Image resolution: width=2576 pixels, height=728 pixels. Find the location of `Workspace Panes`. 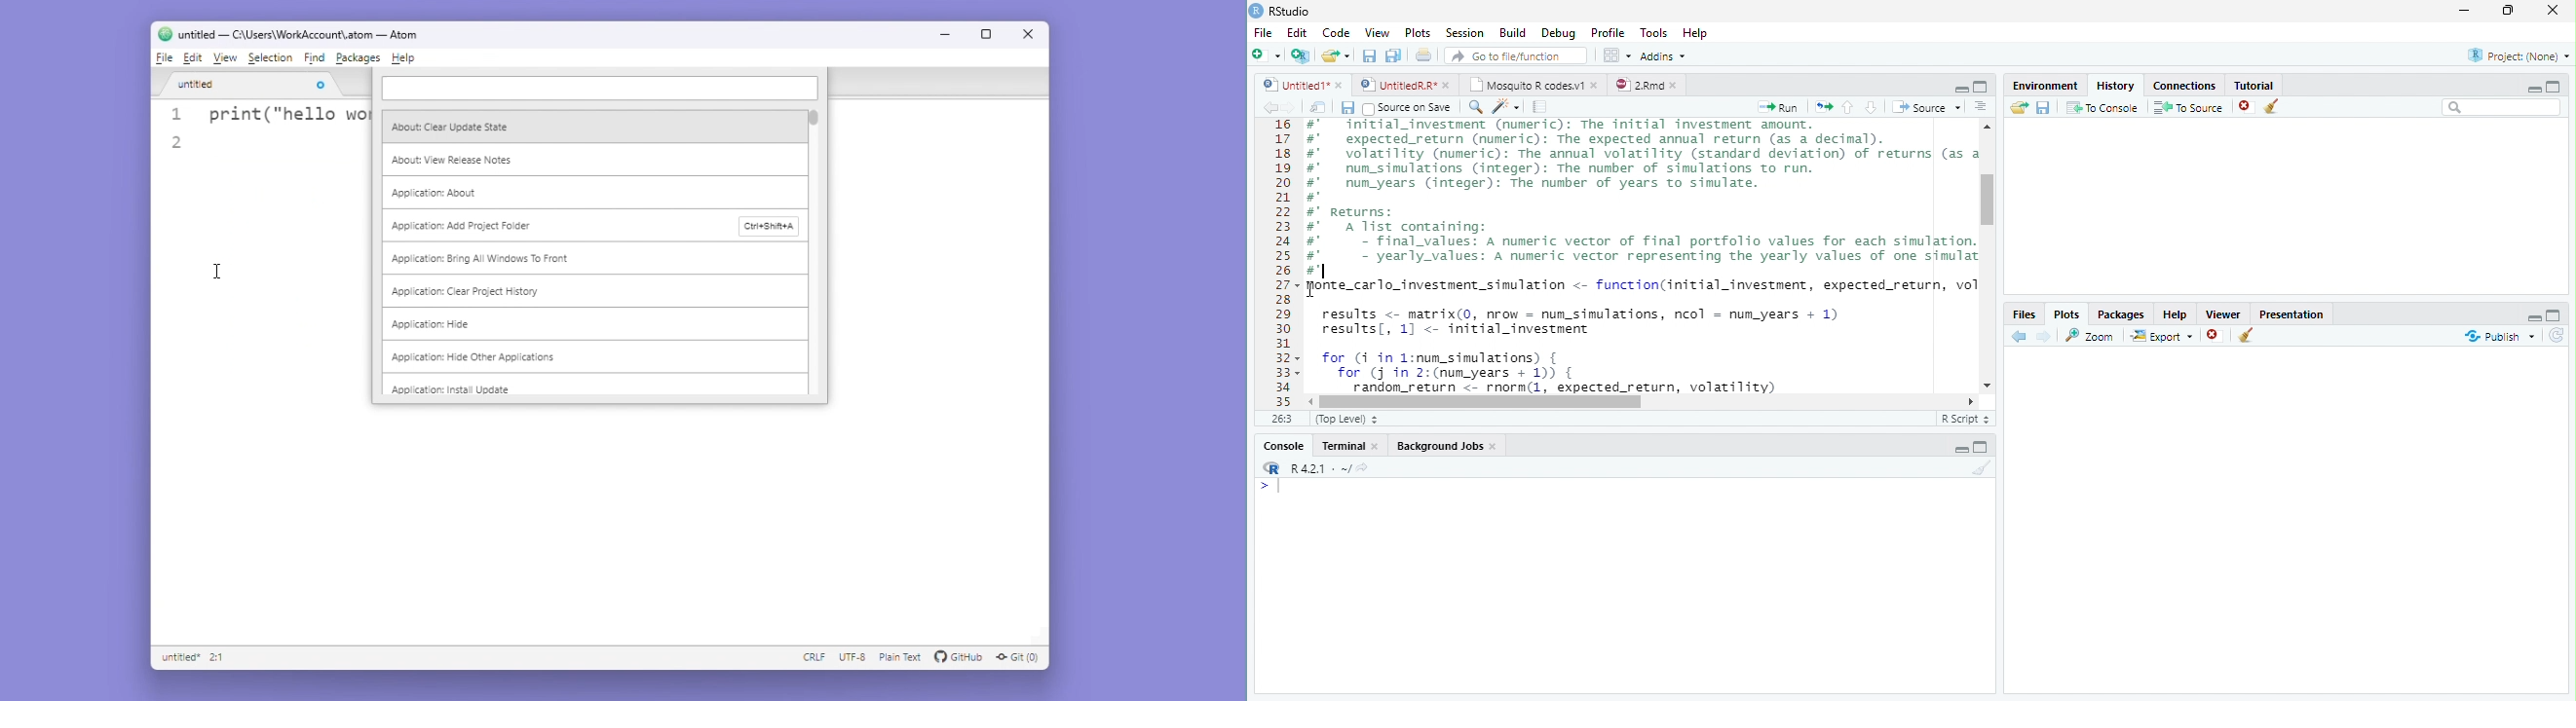

Workspace Panes is located at coordinates (1616, 55).